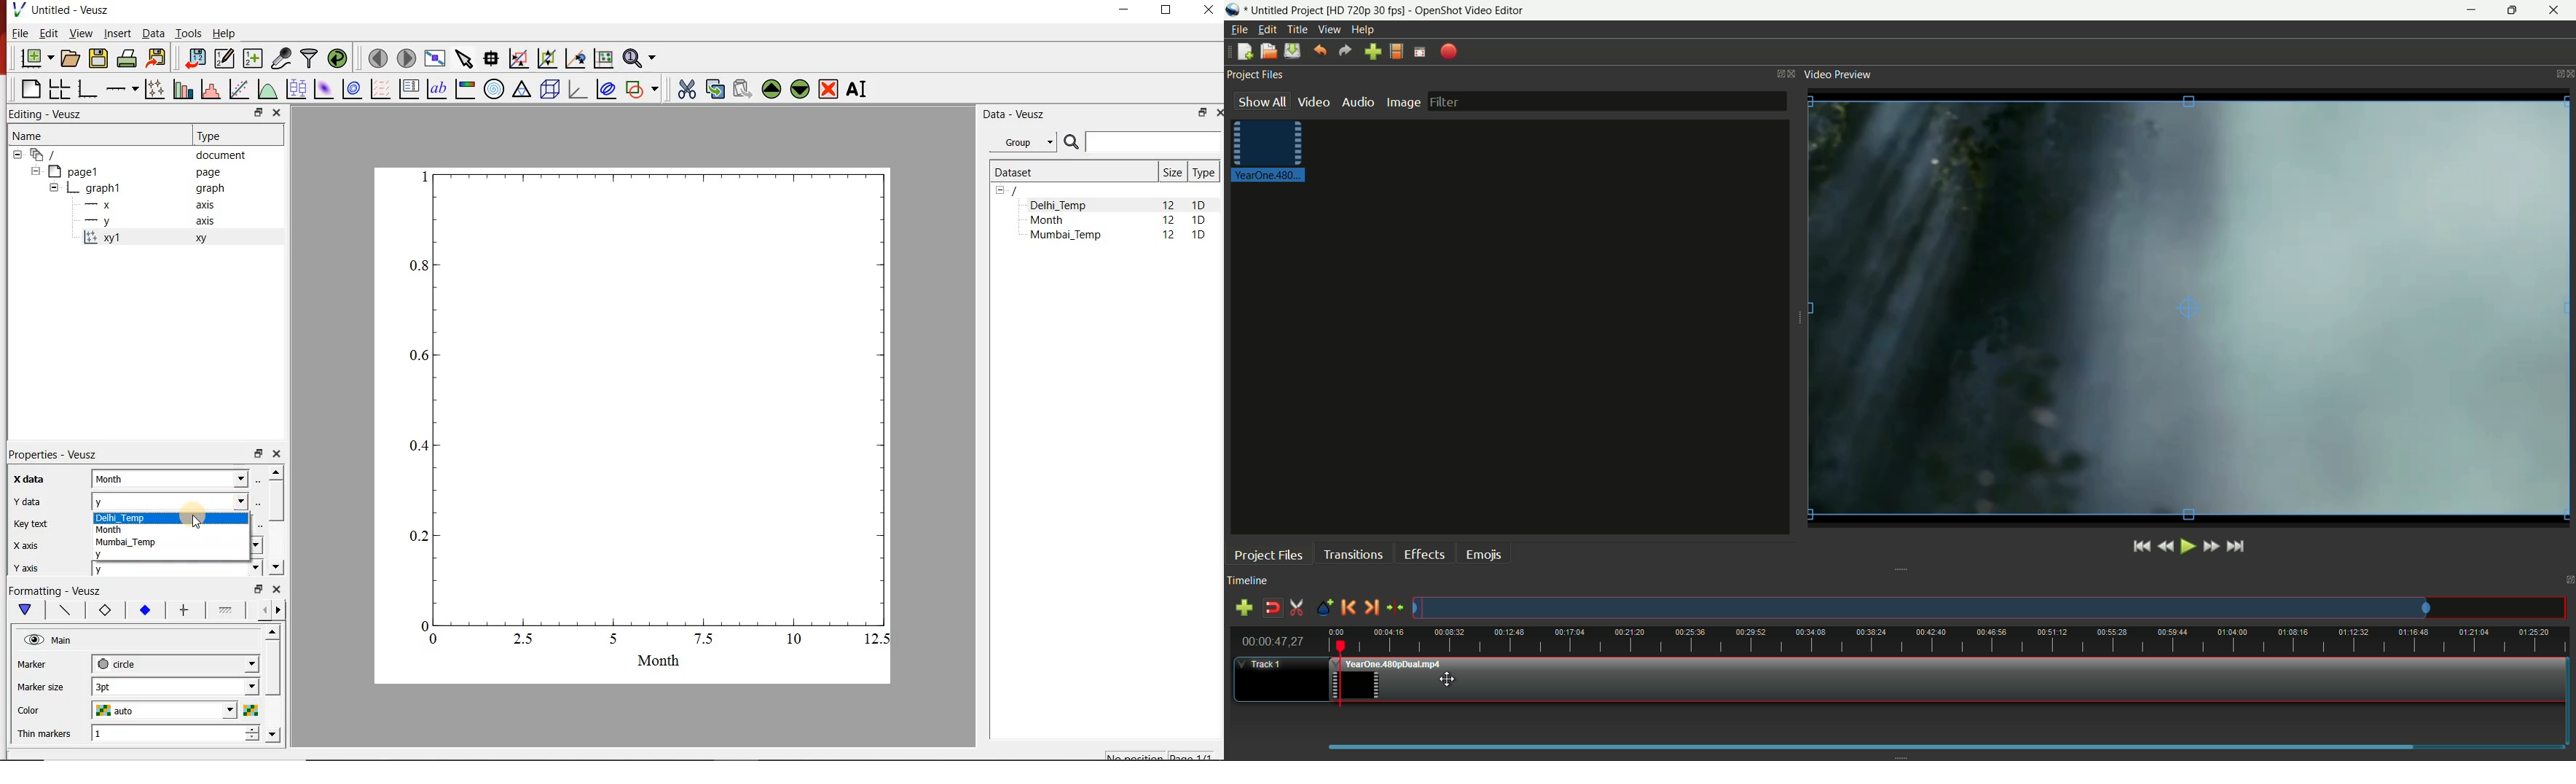  Describe the element at coordinates (337, 57) in the screenshot. I see `reload linked datasets` at that location.